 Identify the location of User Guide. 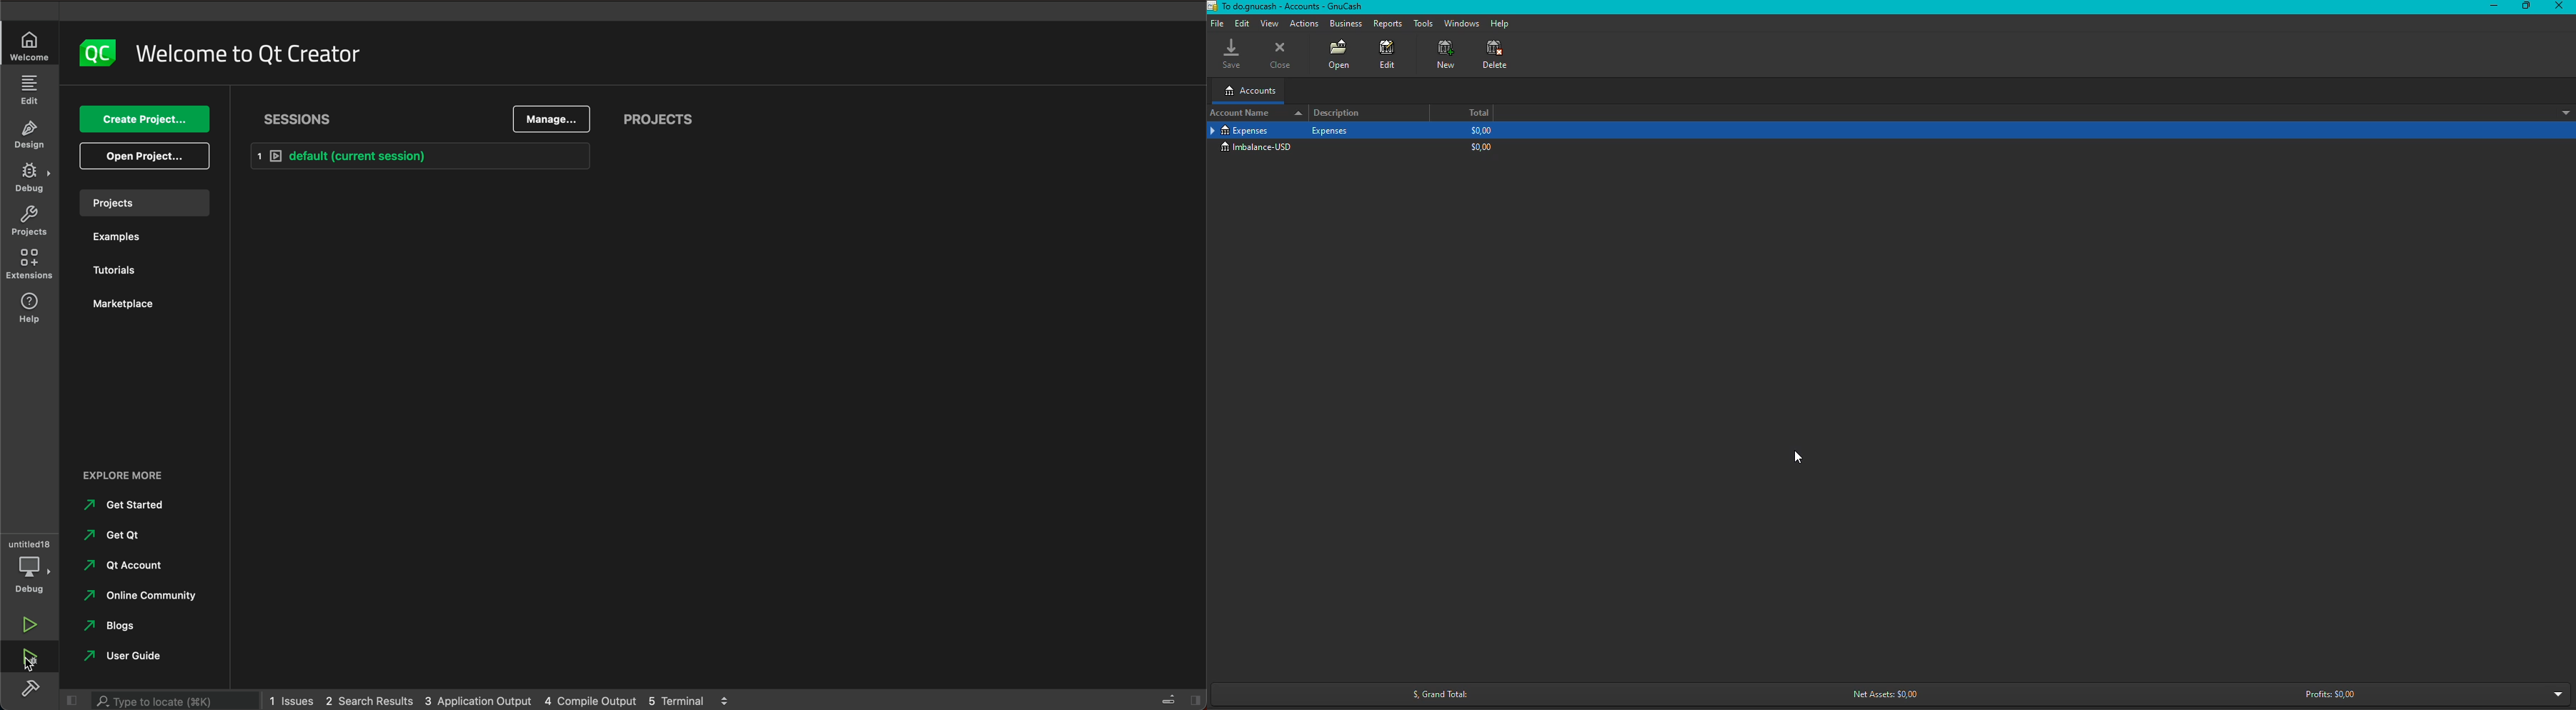
(122, 654).